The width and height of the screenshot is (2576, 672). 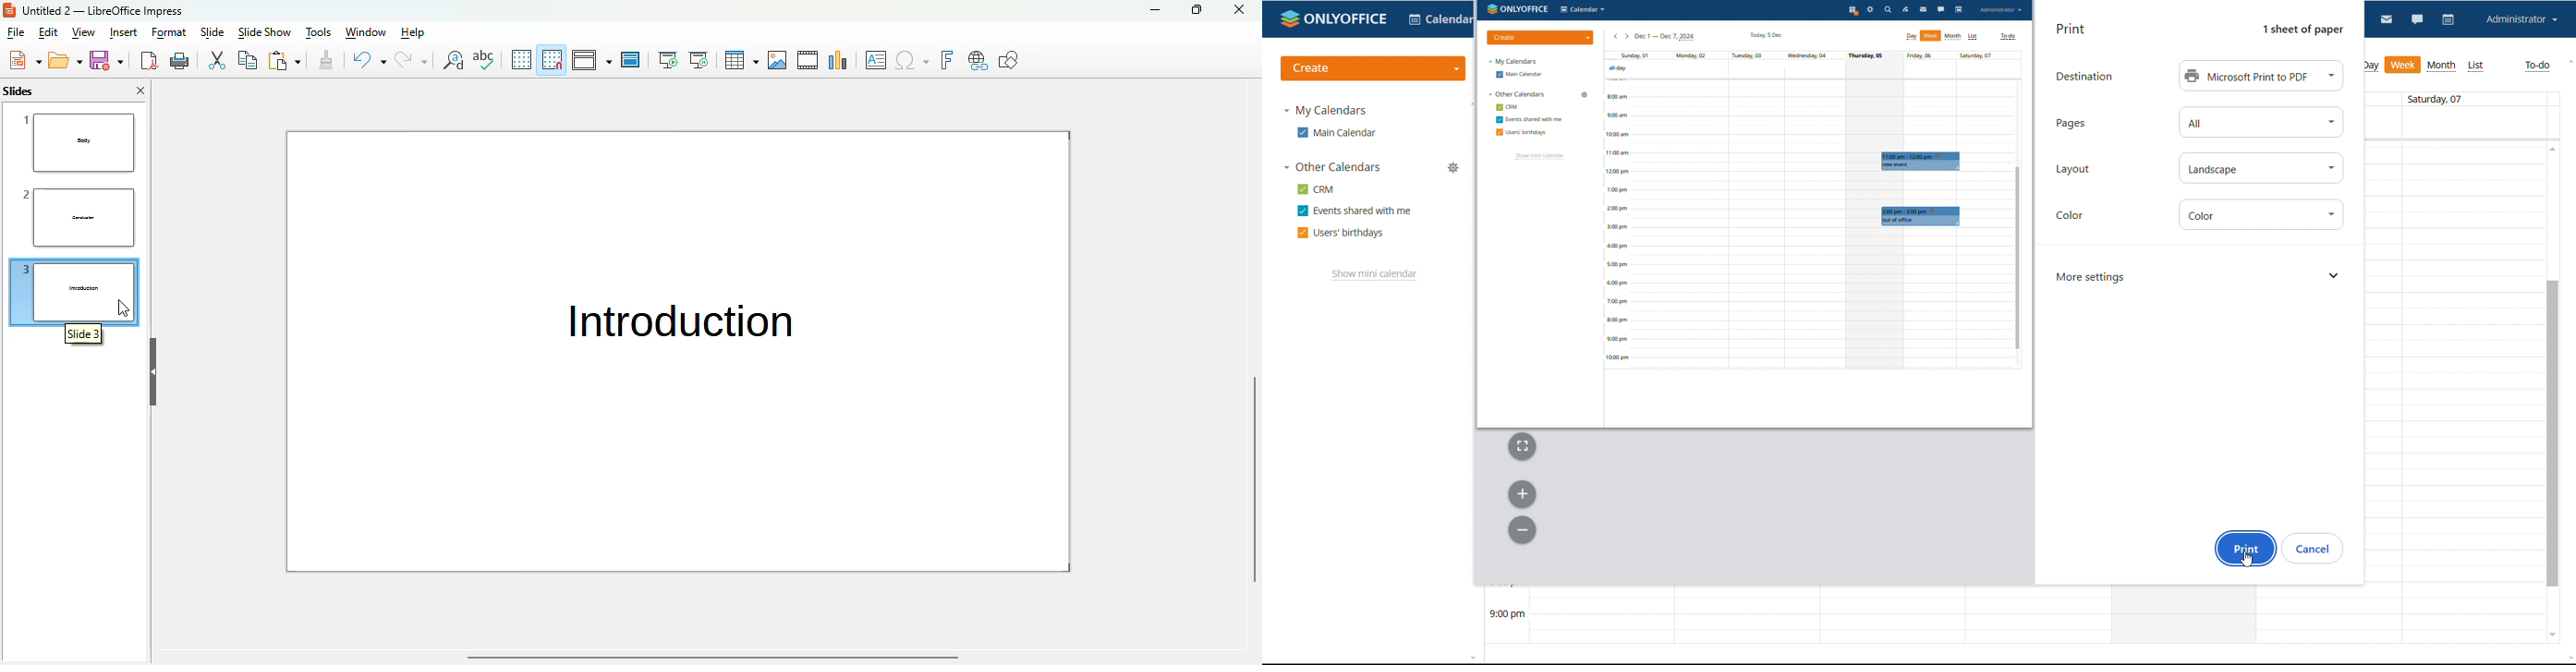 What do you see at coordinates (103, 10) in the screenshot?
I see `untitled2-libreoffice impress` at bounding box center [103, 10].